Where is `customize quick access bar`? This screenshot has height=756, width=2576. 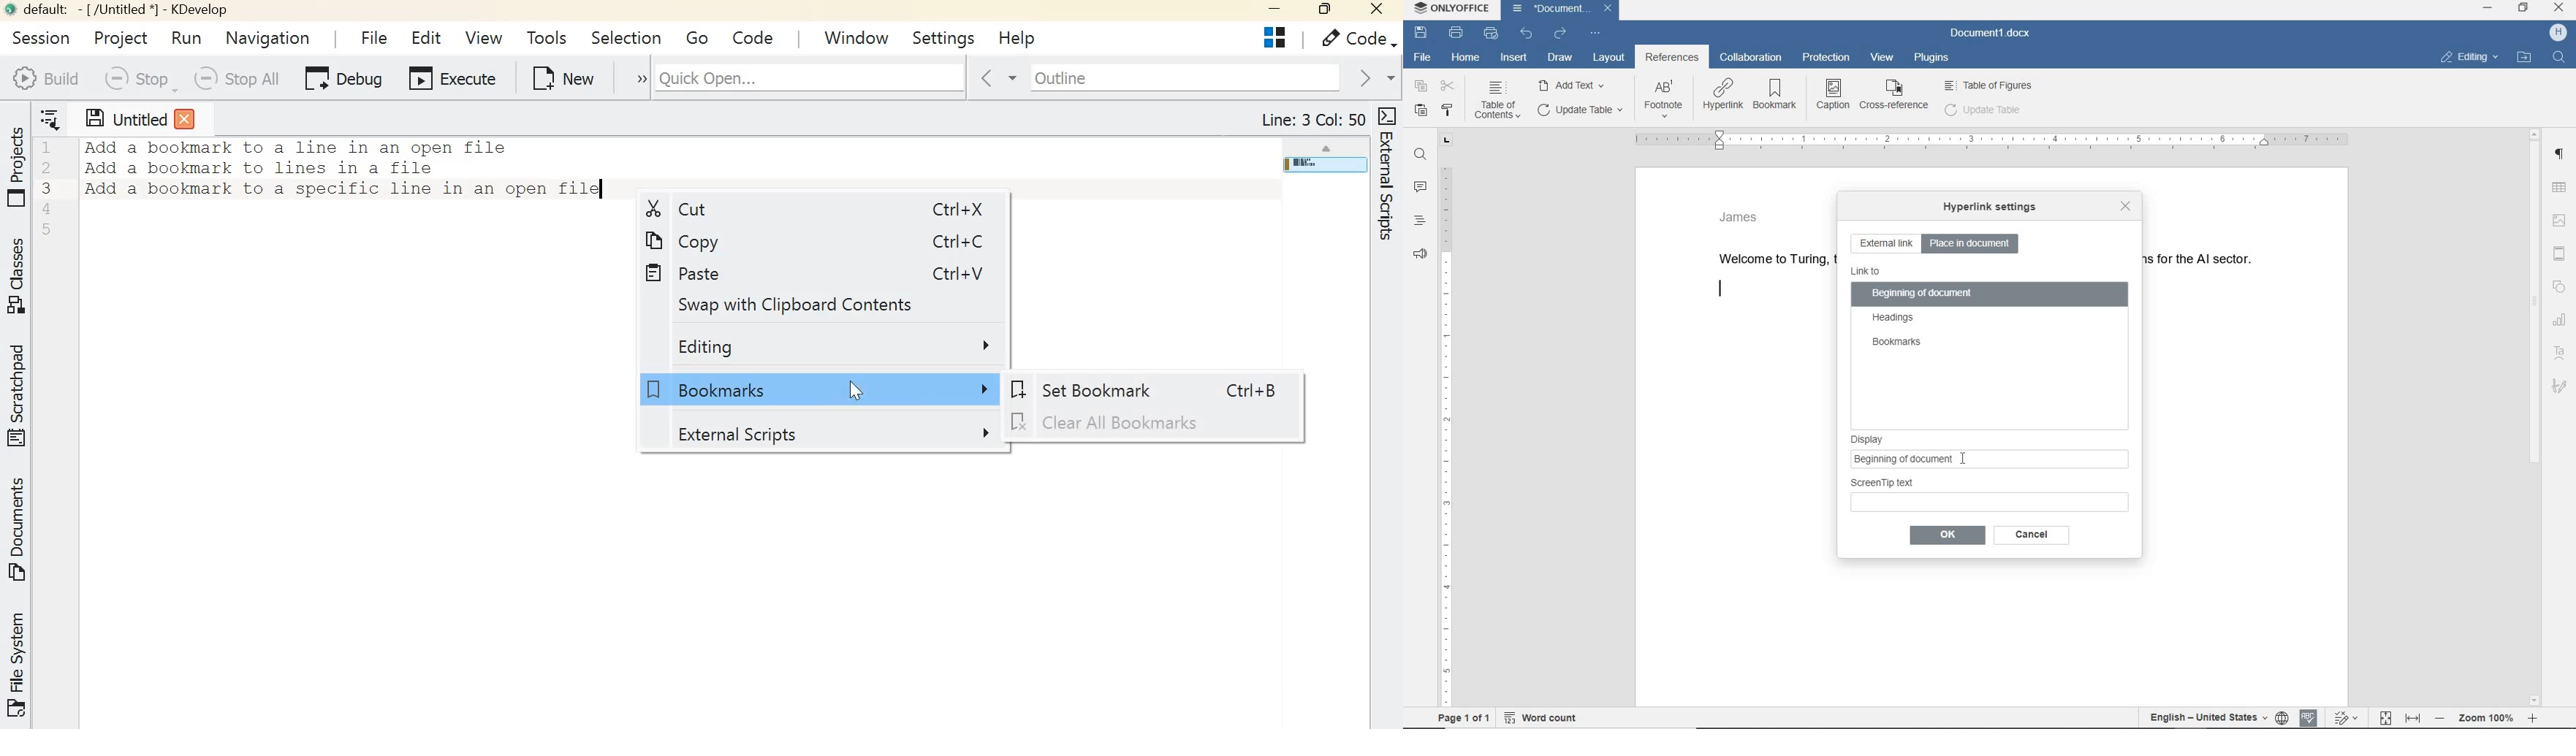 customize quick access bar is located at coordinates (1594, 34).